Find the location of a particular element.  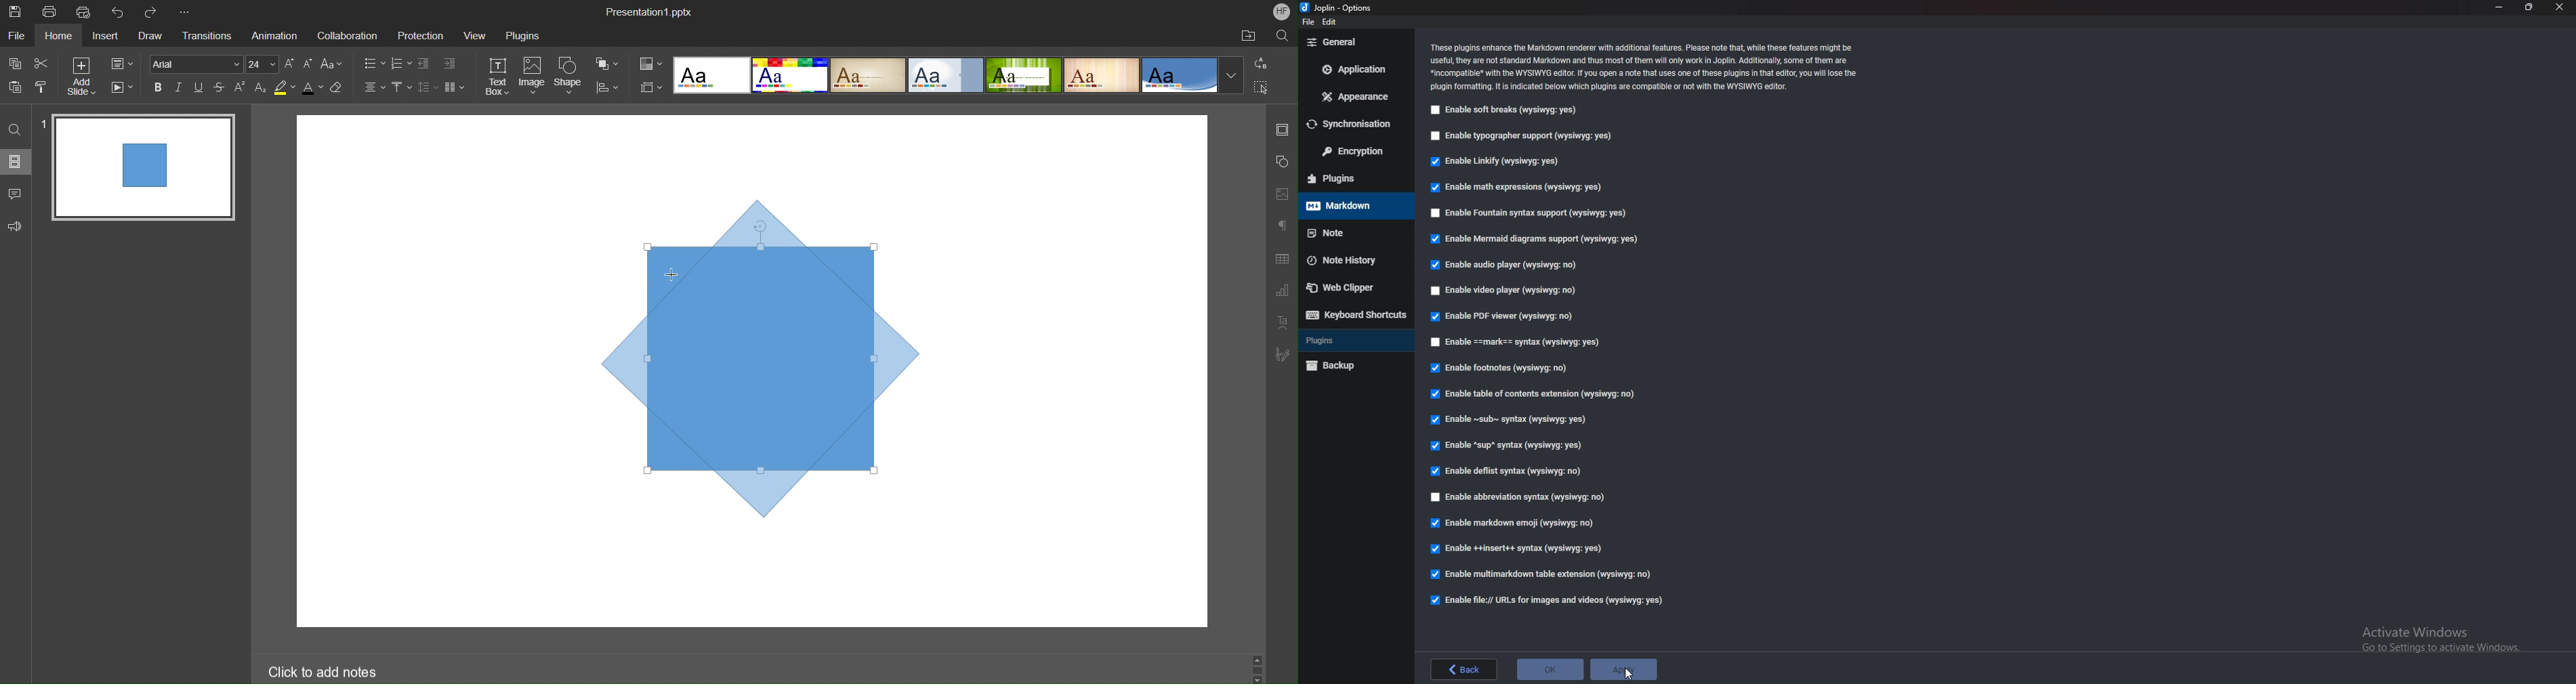

enable table of contents extension is located at coordinates (1540, 395).